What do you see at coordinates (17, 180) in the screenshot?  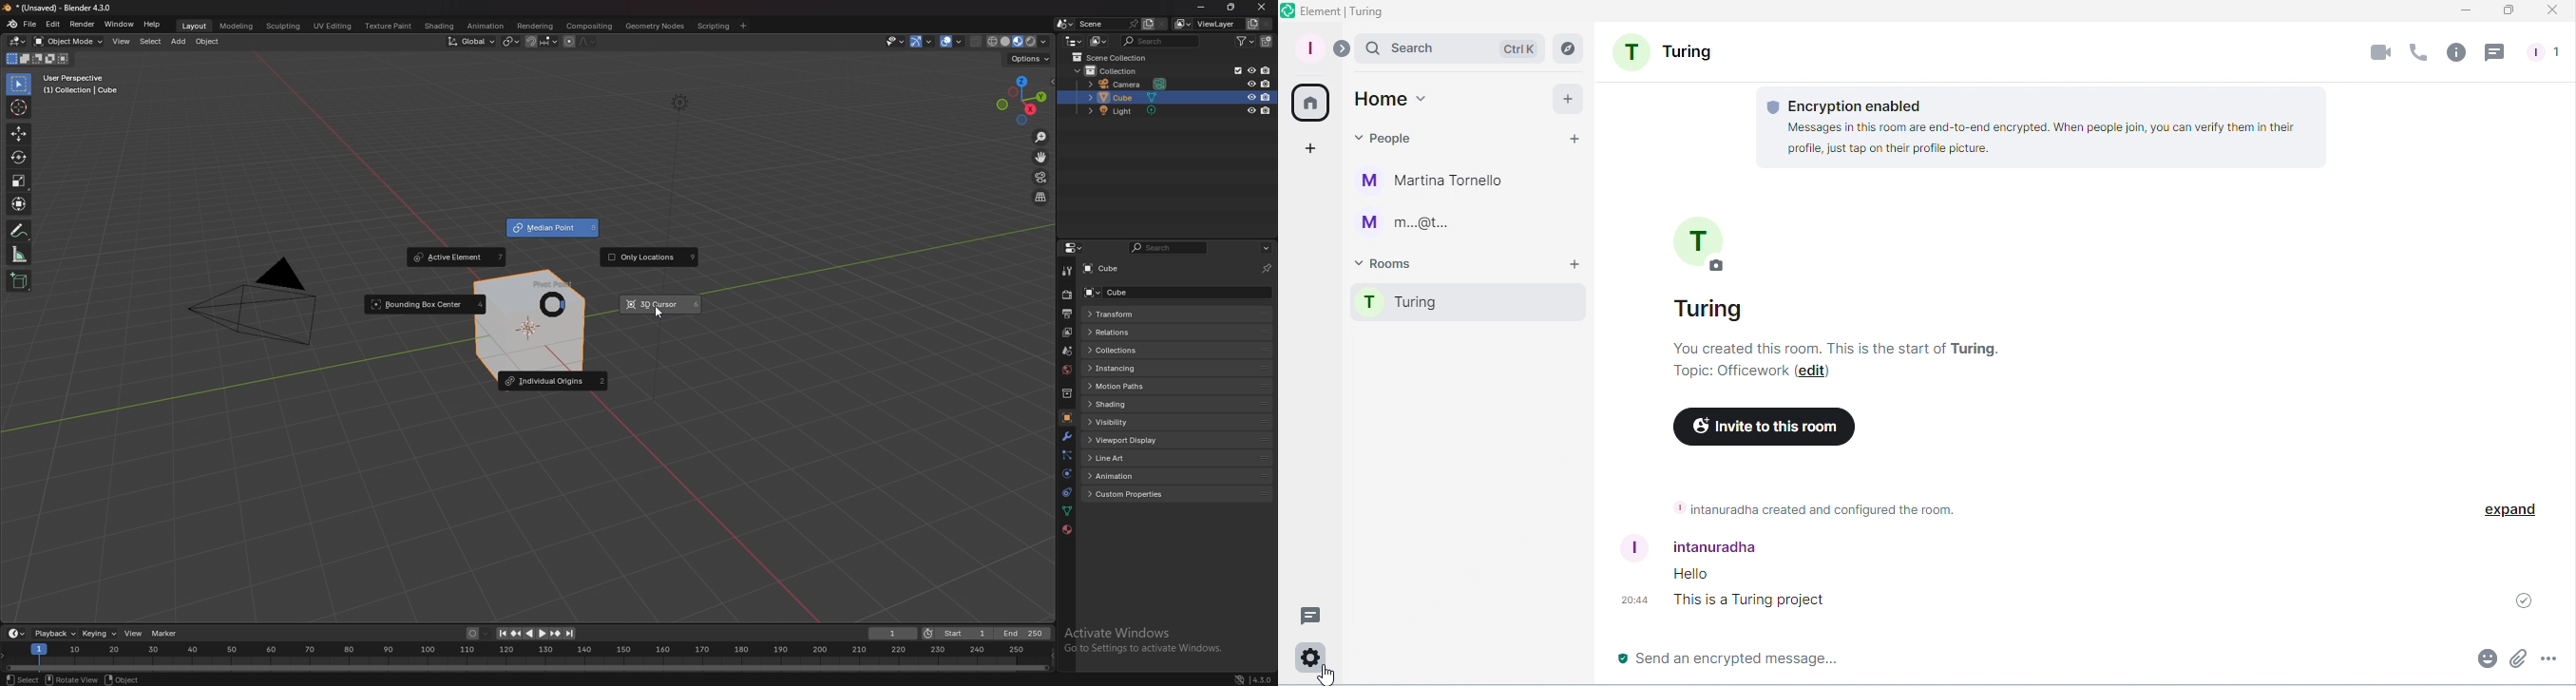 I see `scale` at bounding box center [17, 180].